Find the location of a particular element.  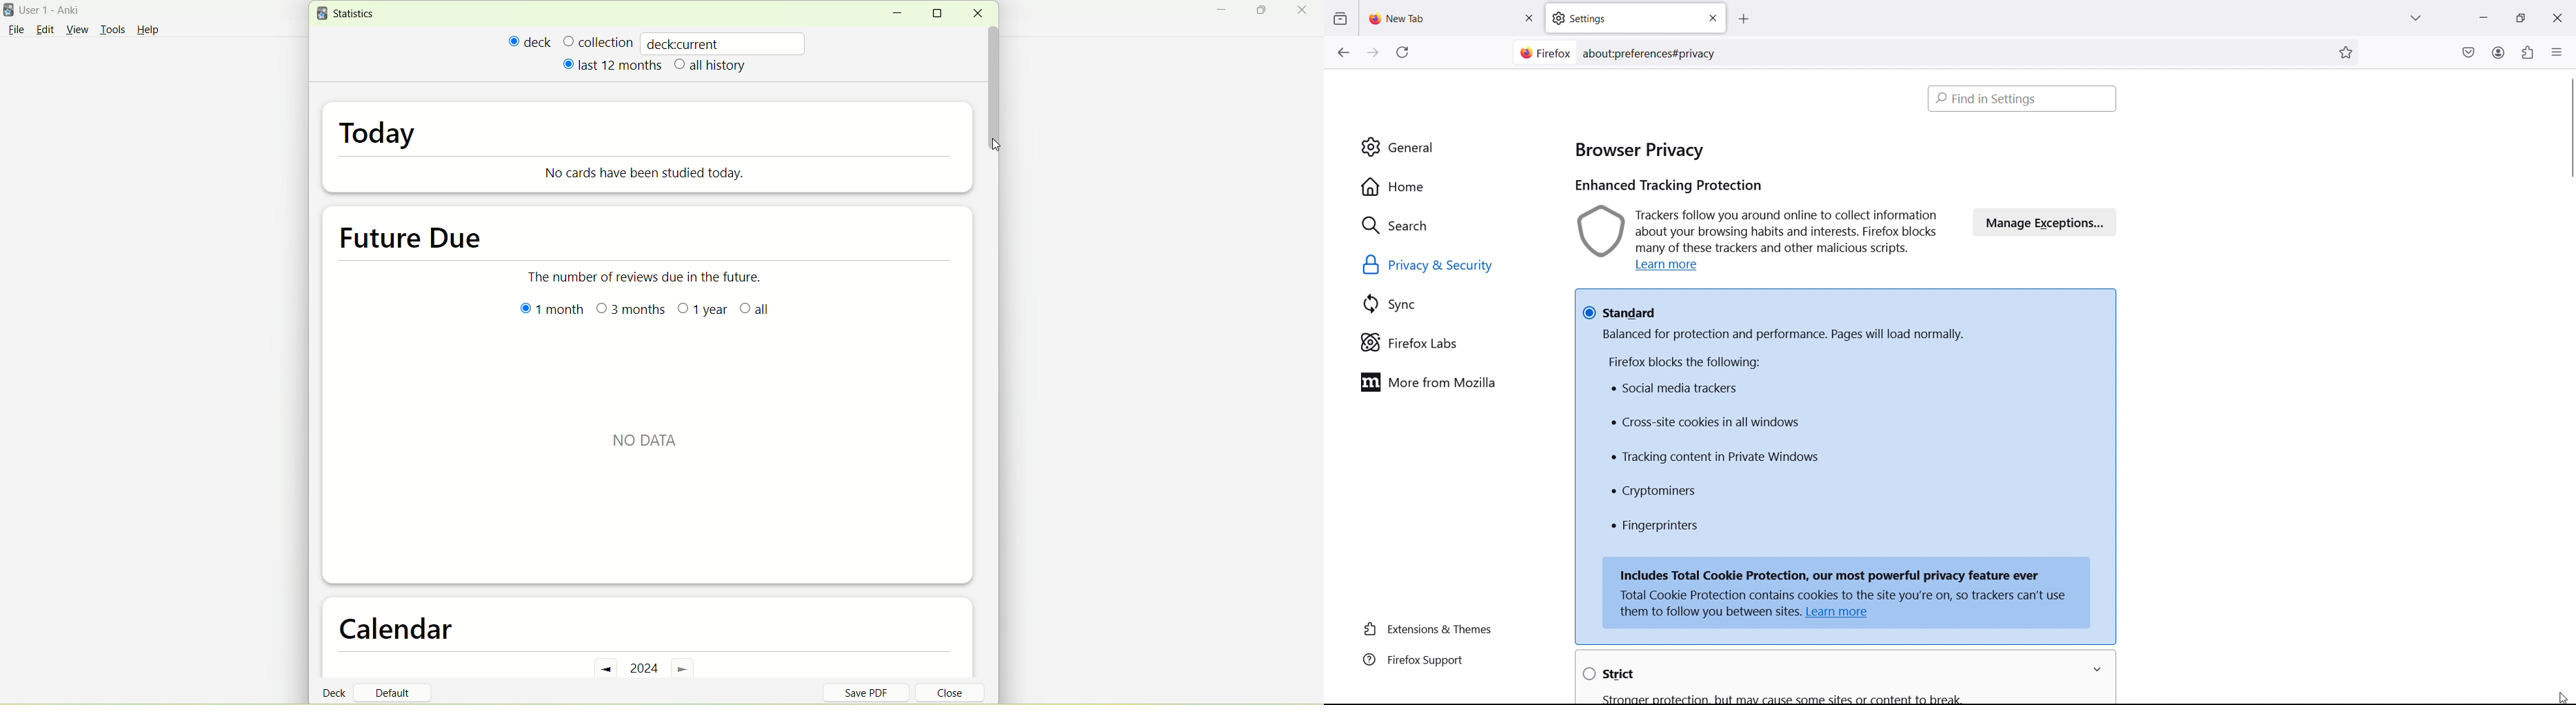

Help is located at coordinates (148, 32).